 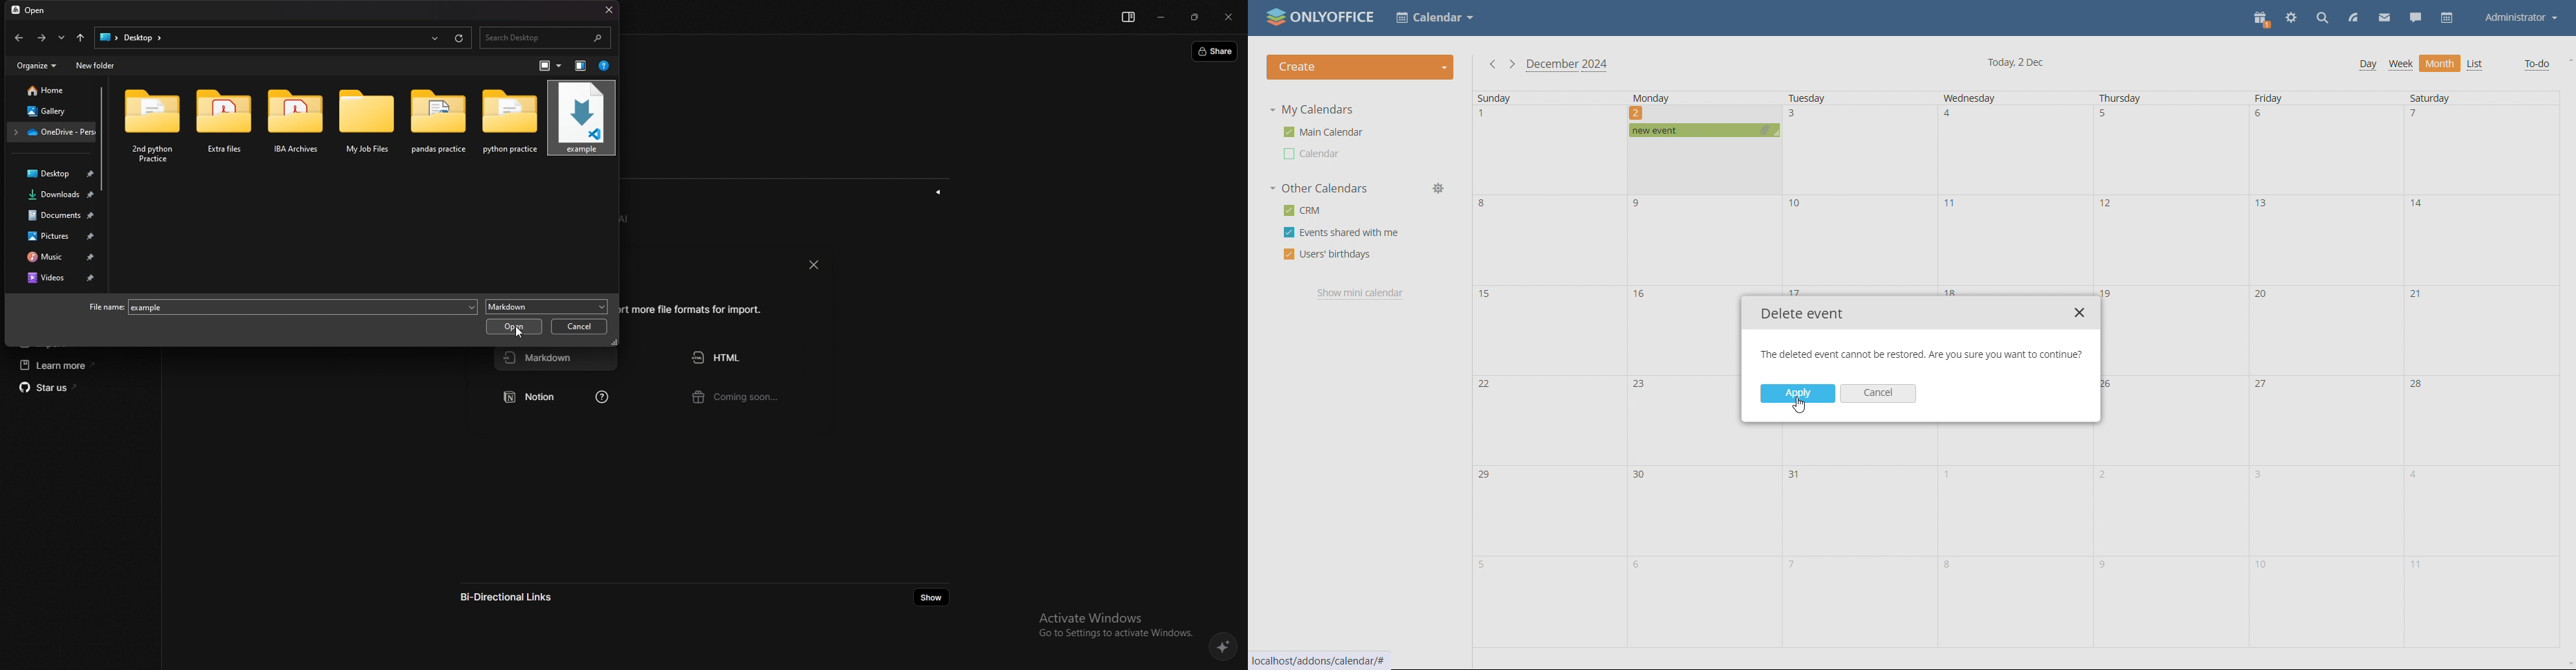 I want to click on share, so click(x=1216, y=51).